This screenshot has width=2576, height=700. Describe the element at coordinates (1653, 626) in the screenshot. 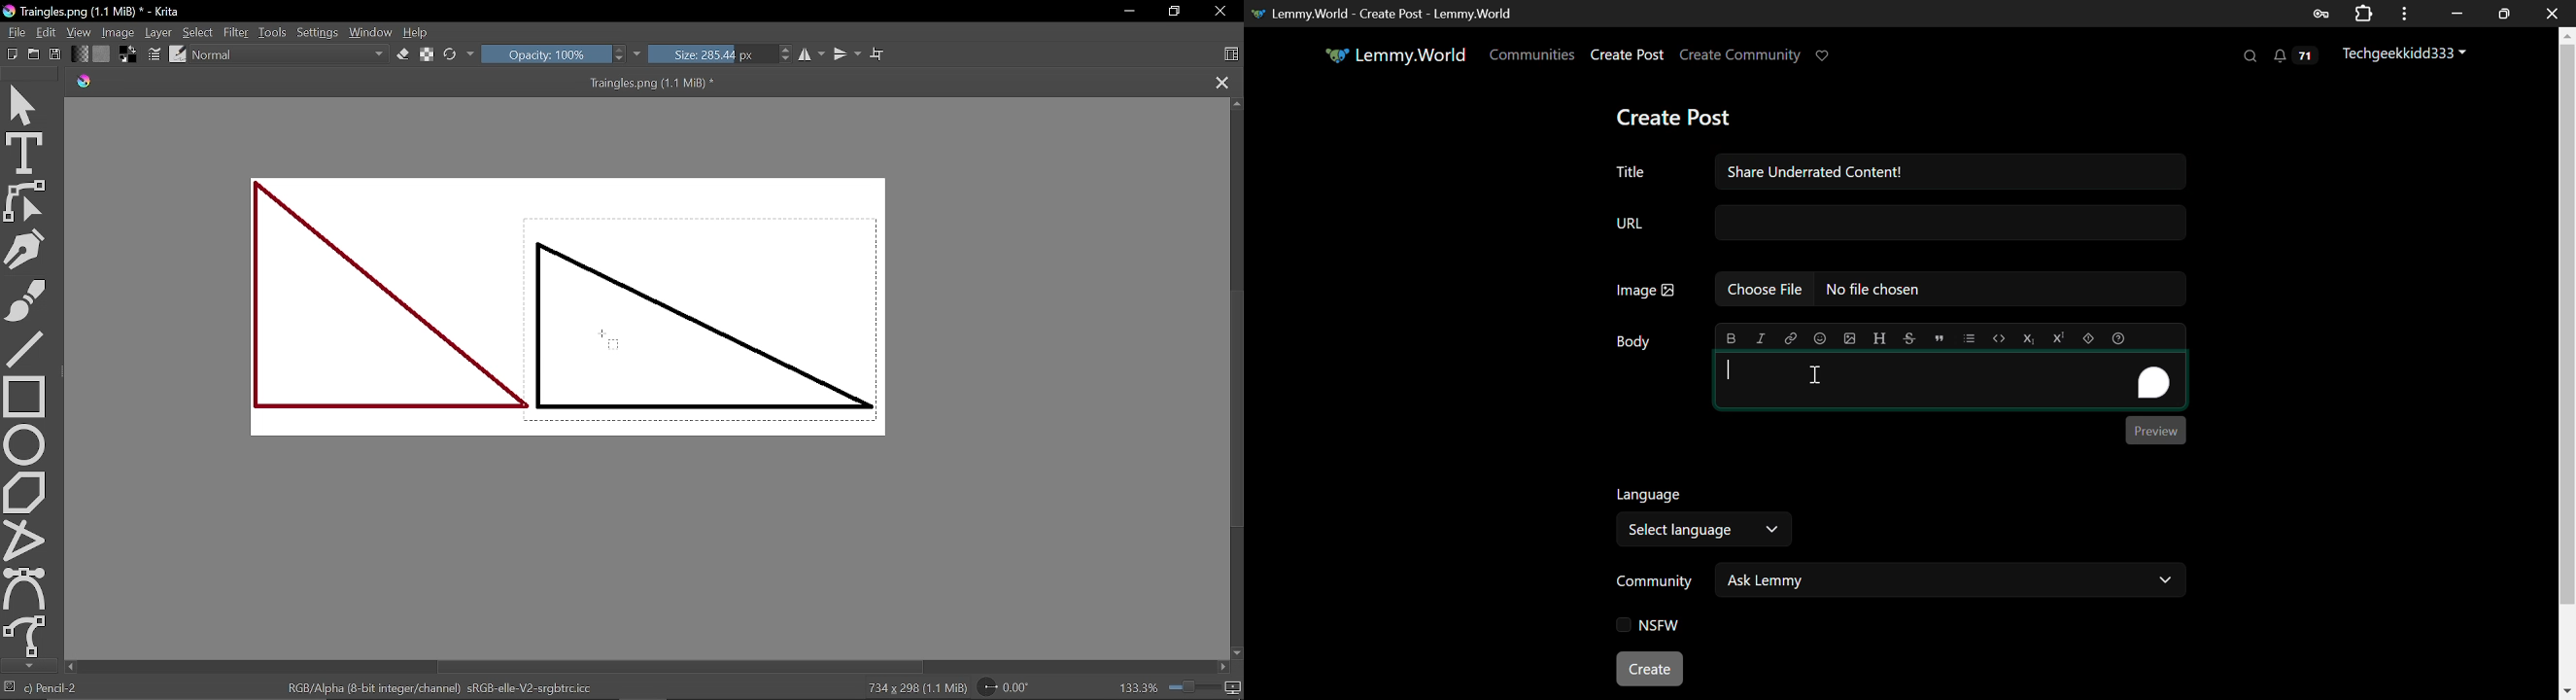

I see `NSFW Checkbox` at that location.